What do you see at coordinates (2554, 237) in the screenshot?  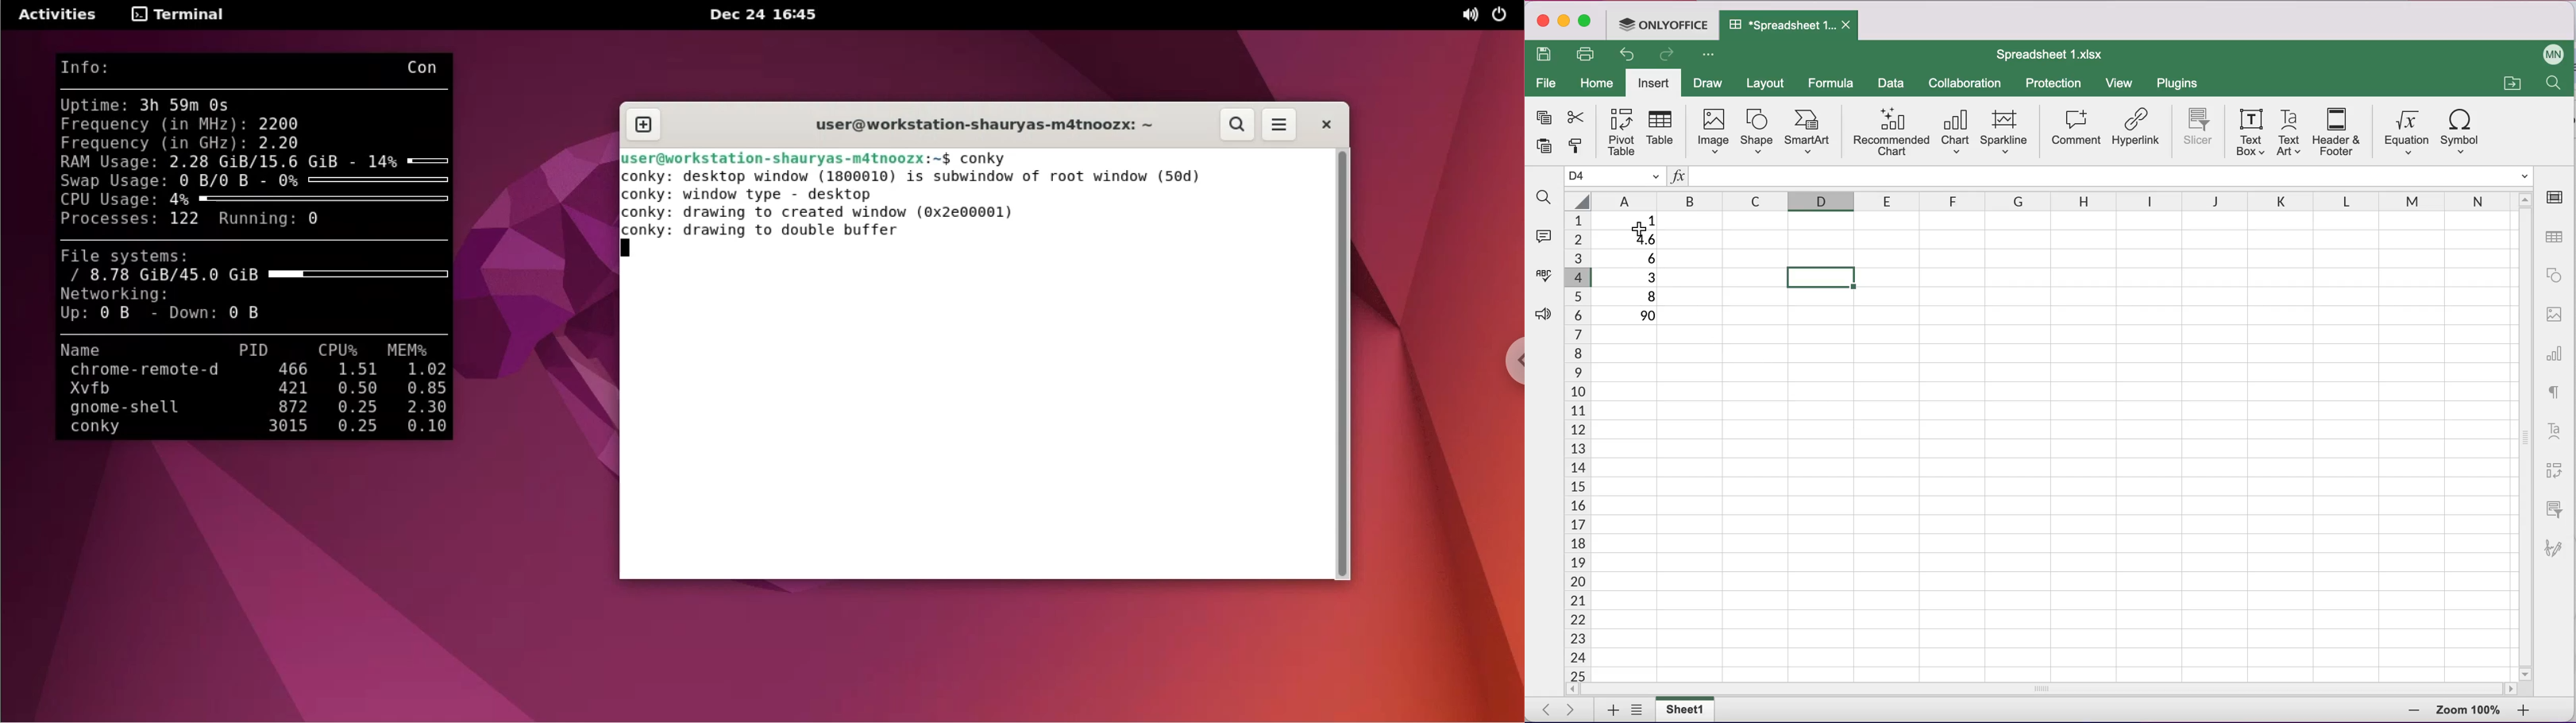 I see `table` at bounding box center [2554, 237].